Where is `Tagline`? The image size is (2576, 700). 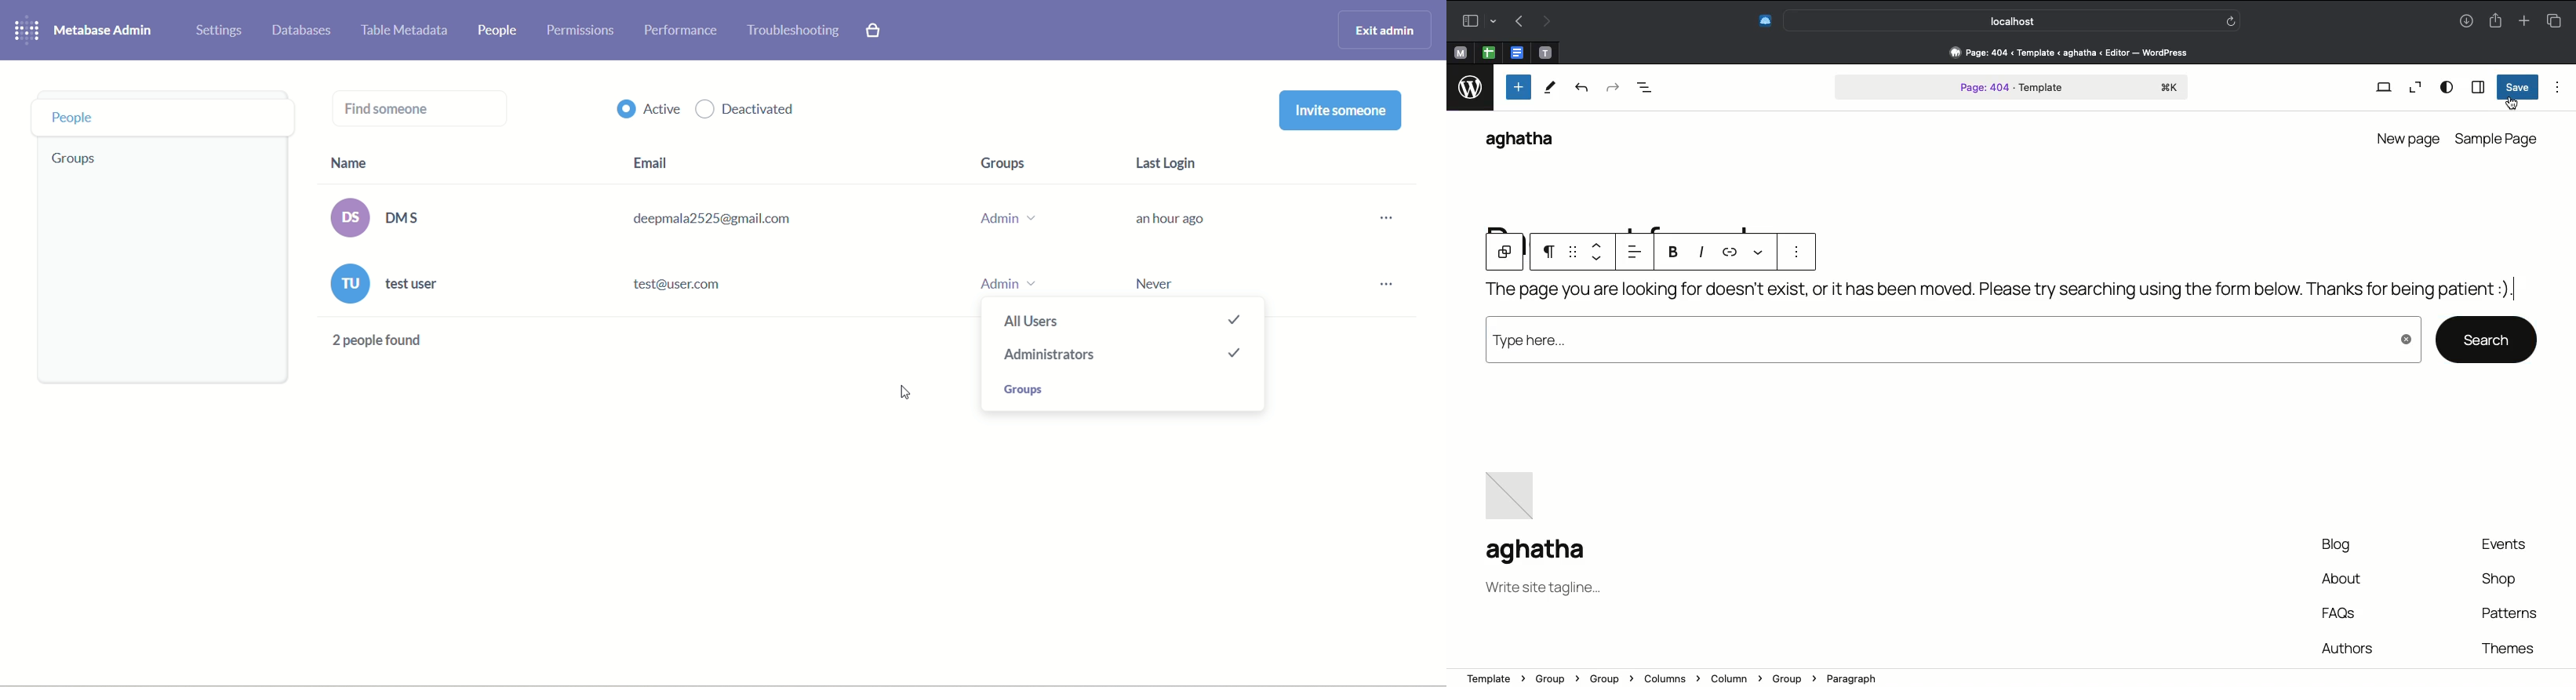
Tagline is located at coordinates (1543, 591).